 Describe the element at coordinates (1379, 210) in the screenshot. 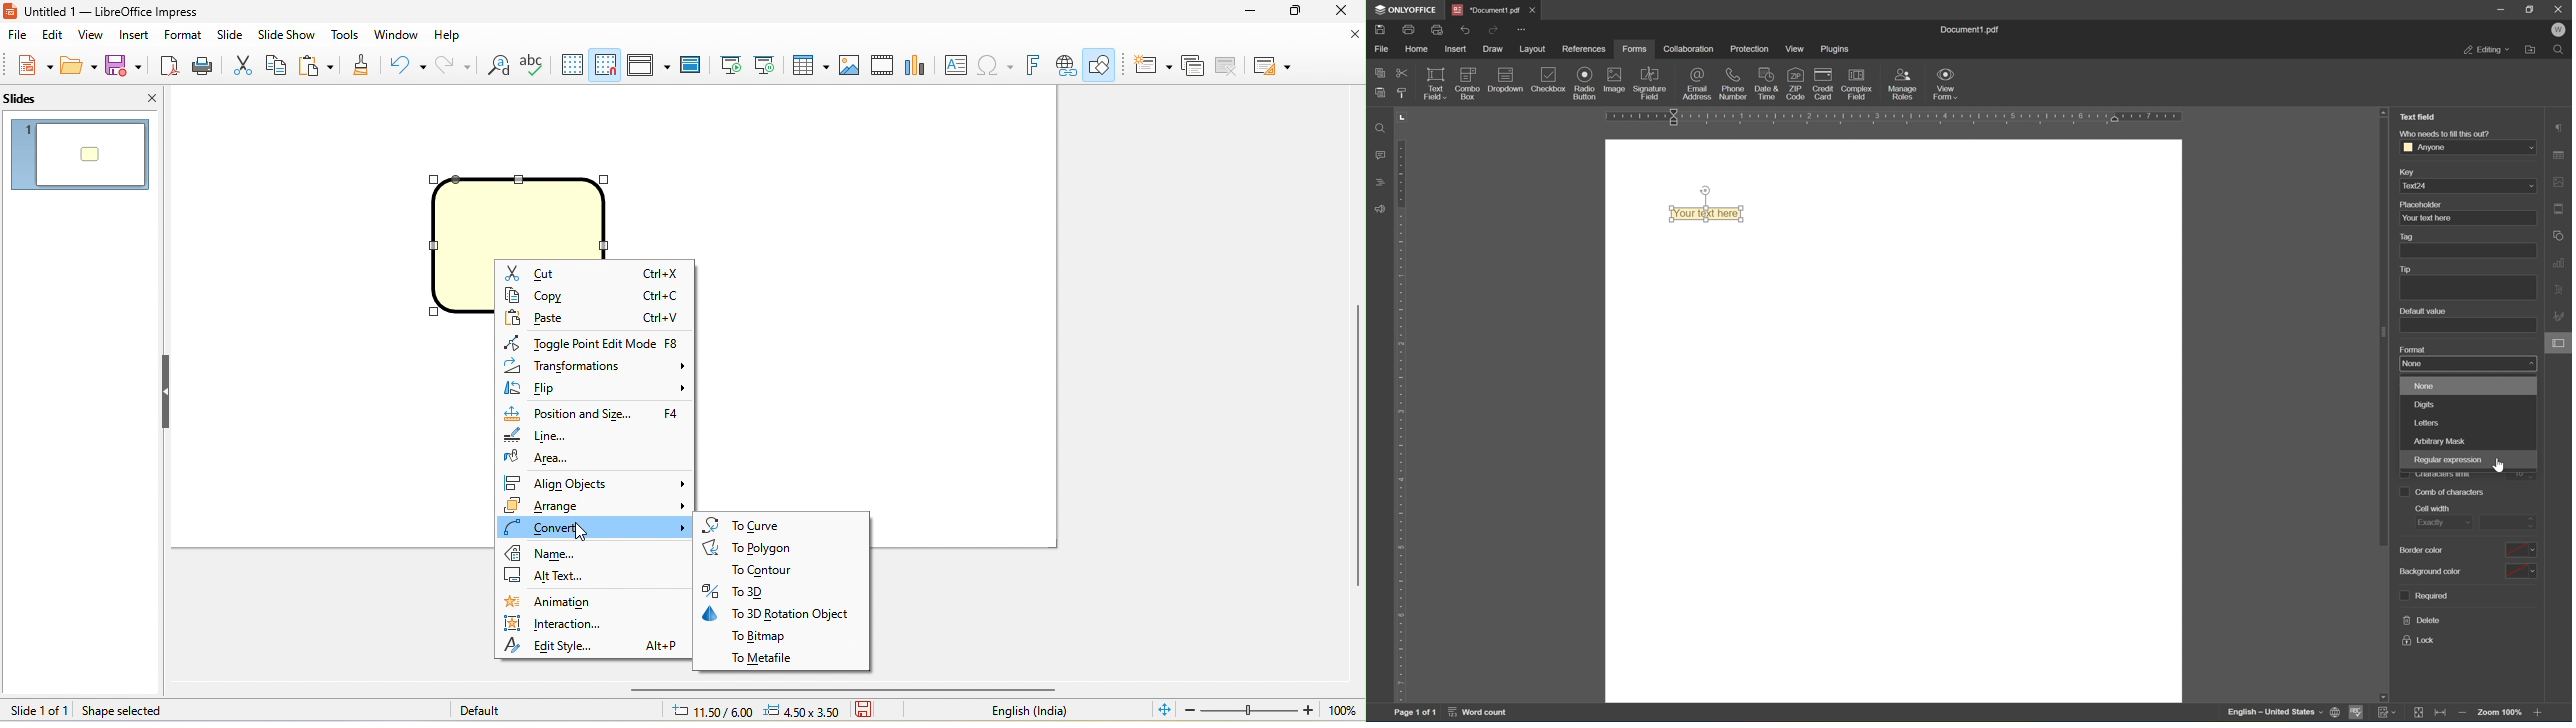

I see `feedback and support` at that location.